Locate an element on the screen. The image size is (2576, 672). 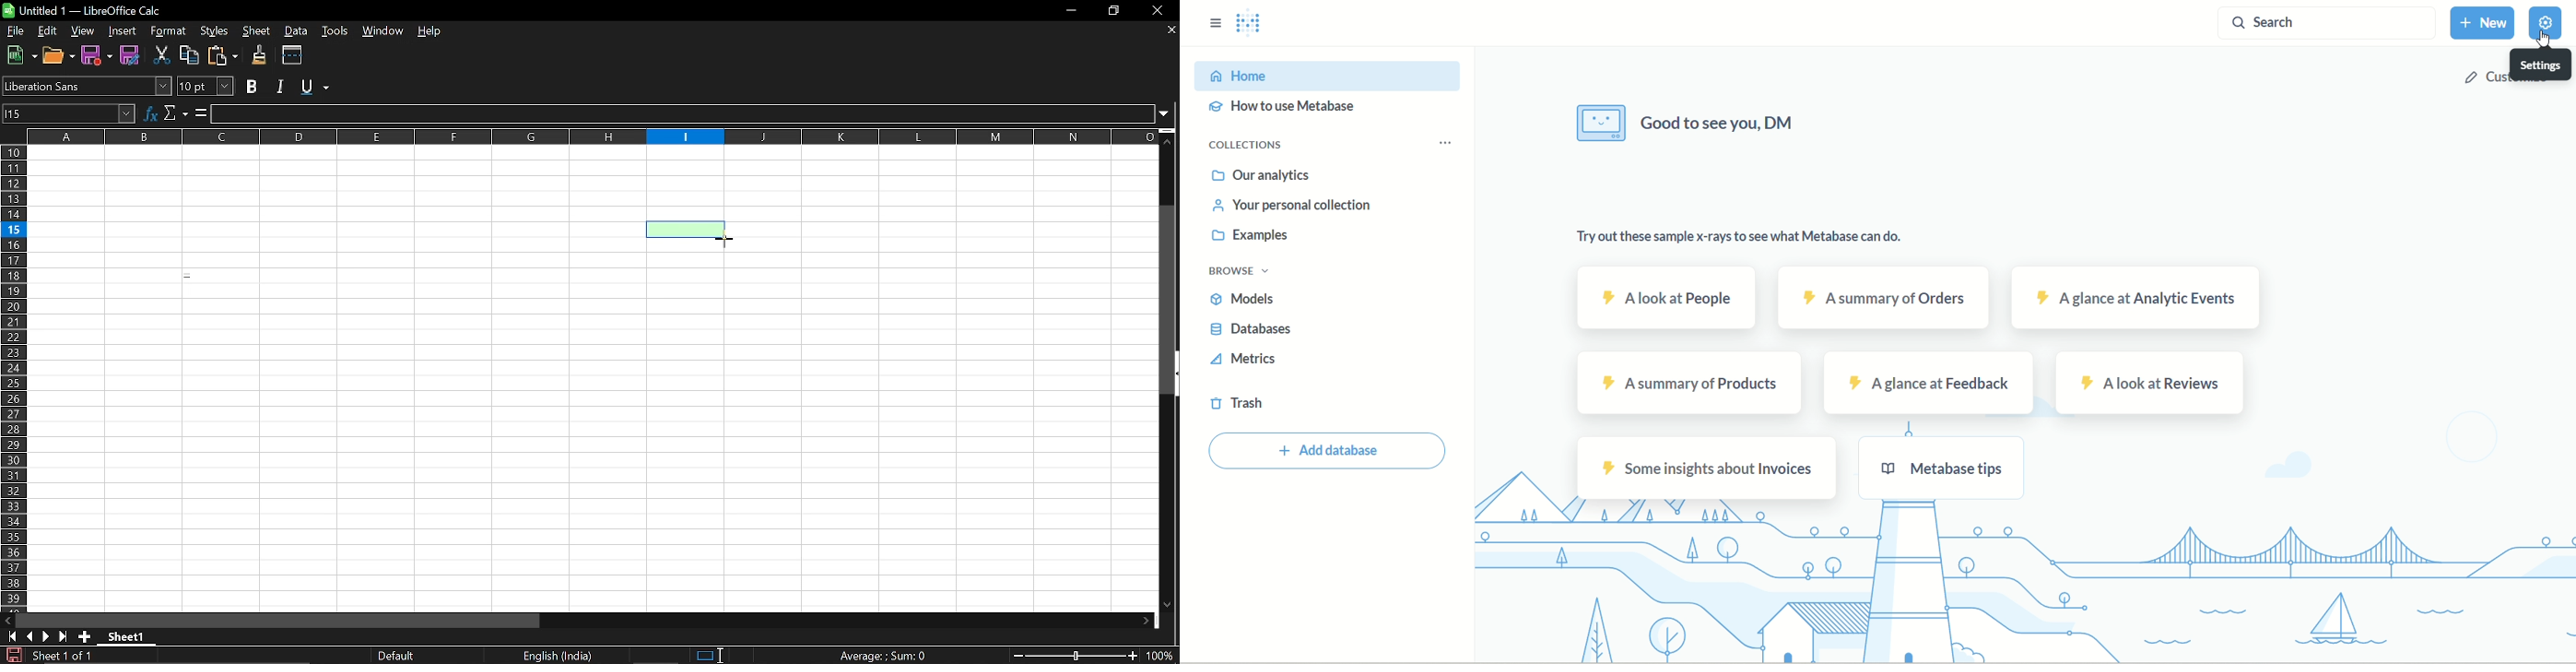
Minimize is located at coordinates (1071, 10).